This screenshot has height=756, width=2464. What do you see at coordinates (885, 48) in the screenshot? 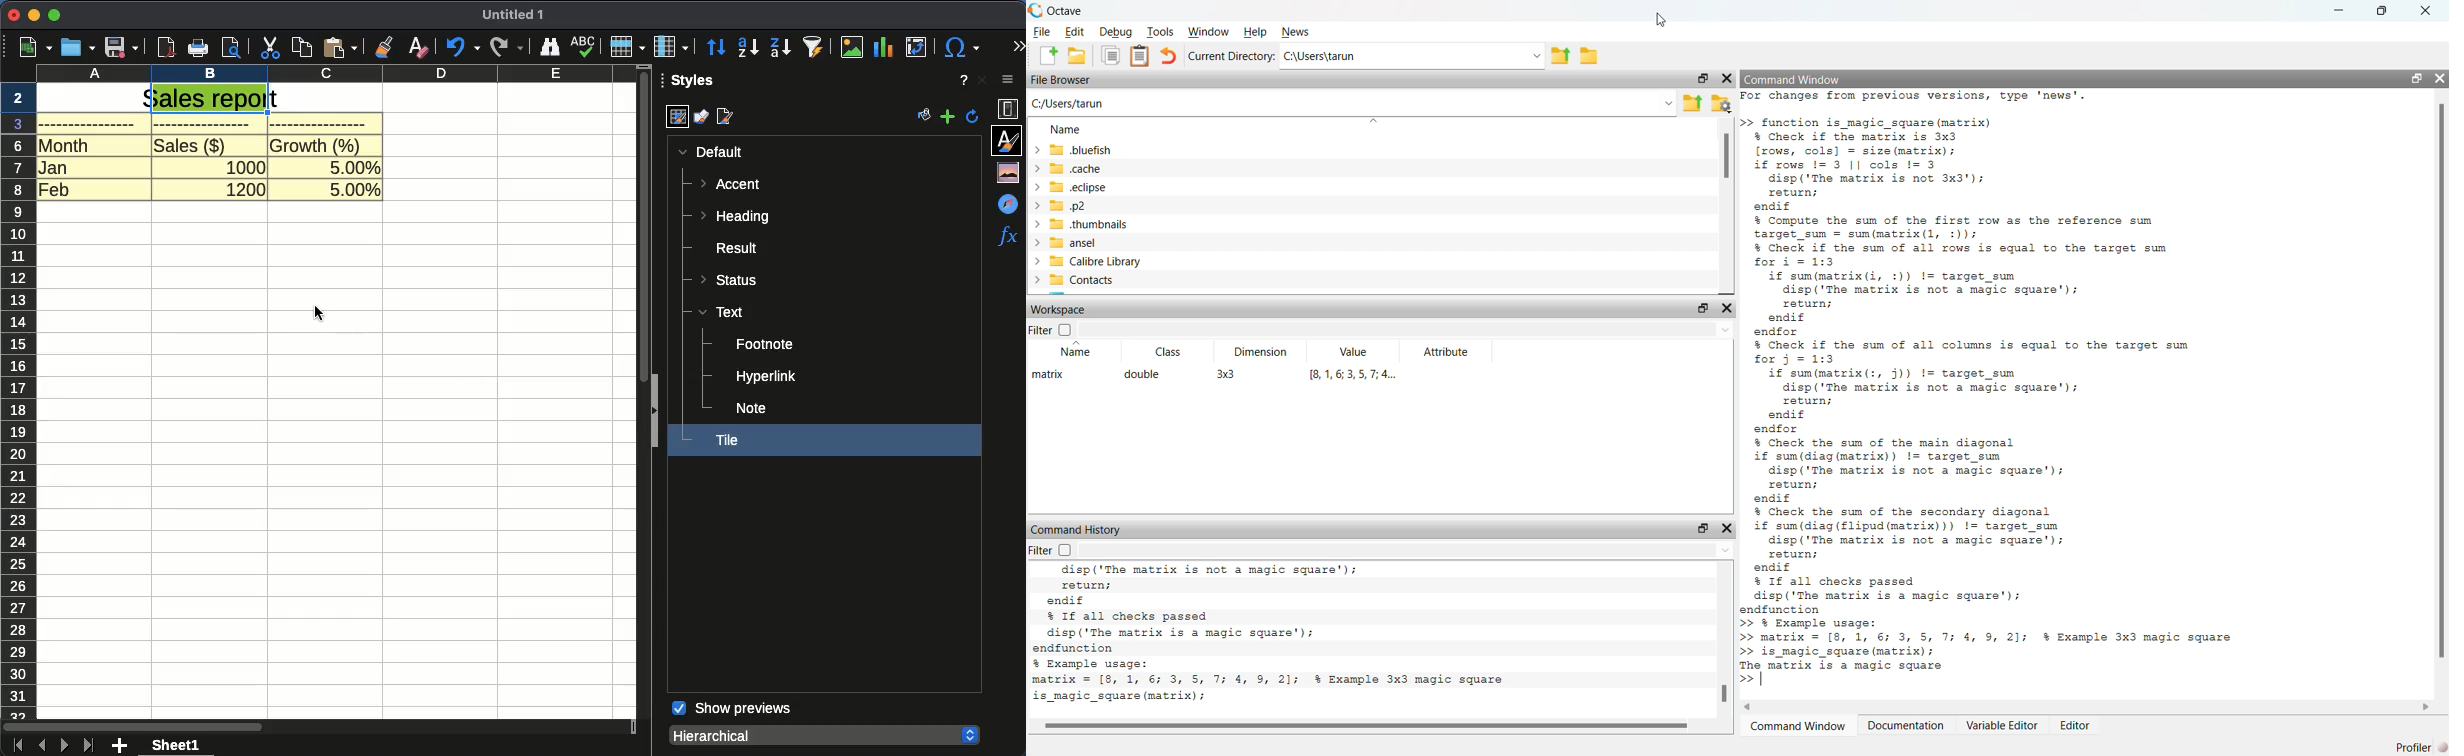
I see `chart` at bounding box center [885, 48].